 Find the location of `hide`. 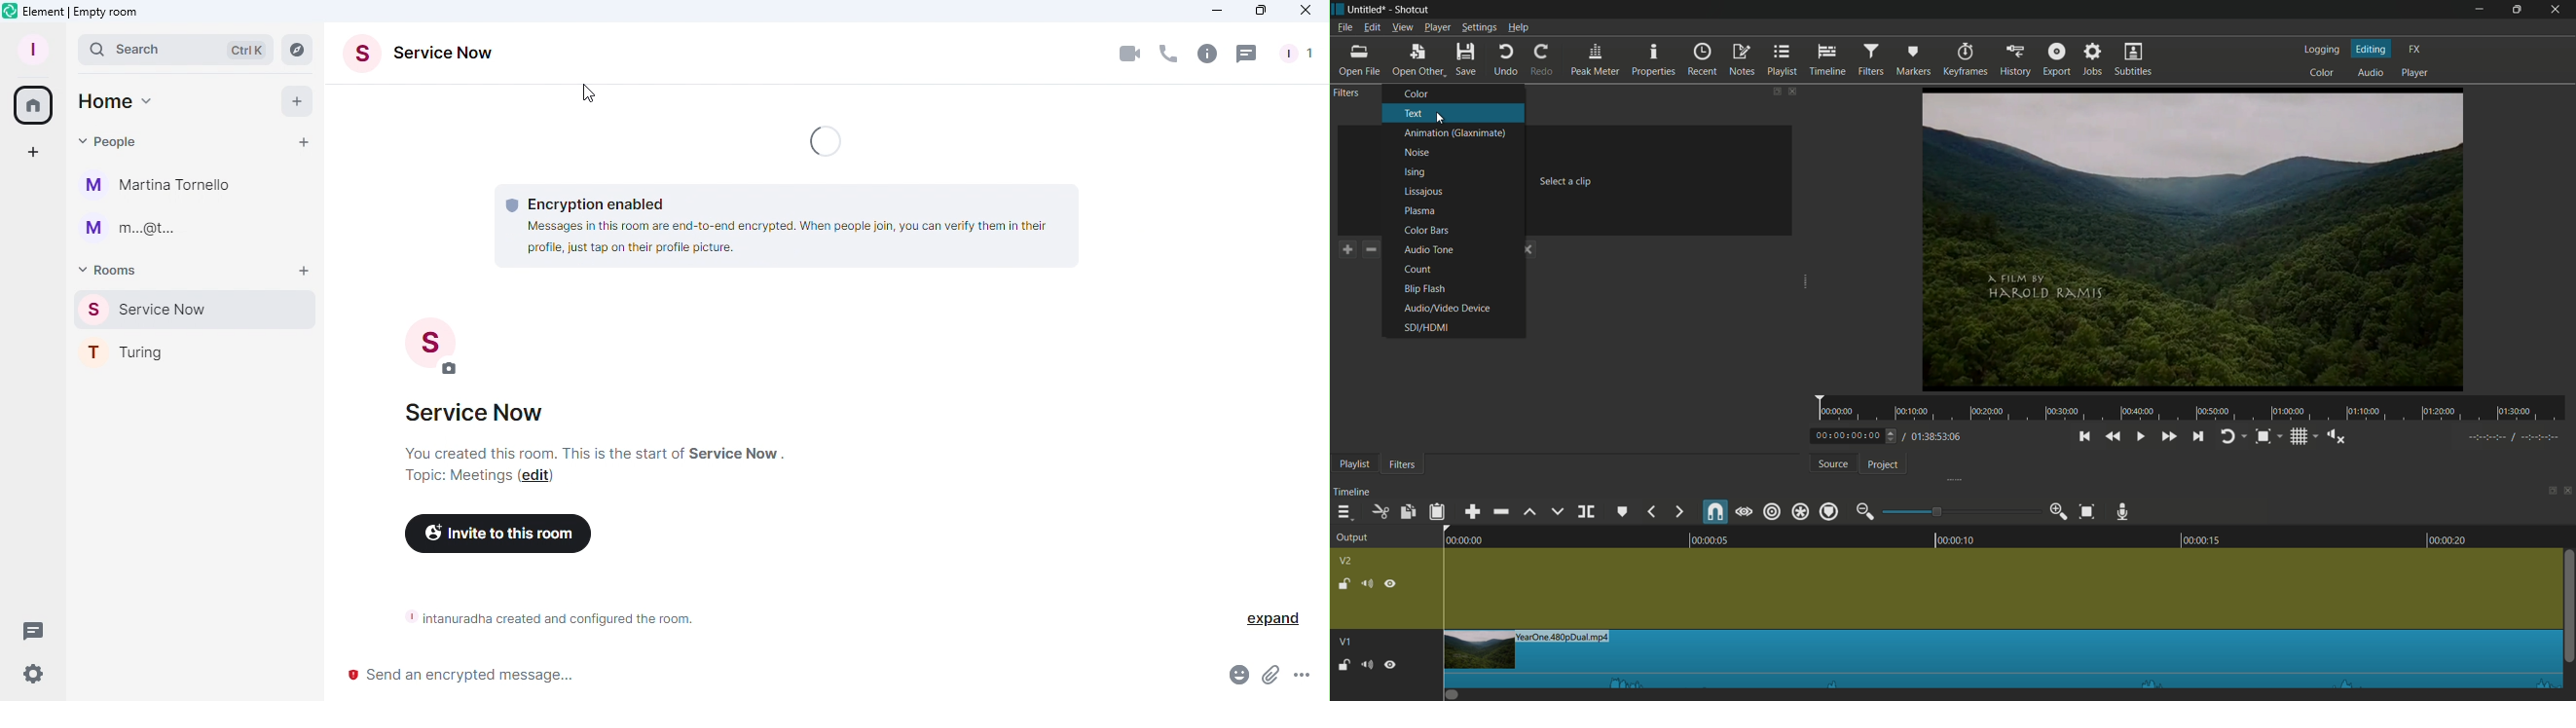

hide is located at coordinates (1392, 582).